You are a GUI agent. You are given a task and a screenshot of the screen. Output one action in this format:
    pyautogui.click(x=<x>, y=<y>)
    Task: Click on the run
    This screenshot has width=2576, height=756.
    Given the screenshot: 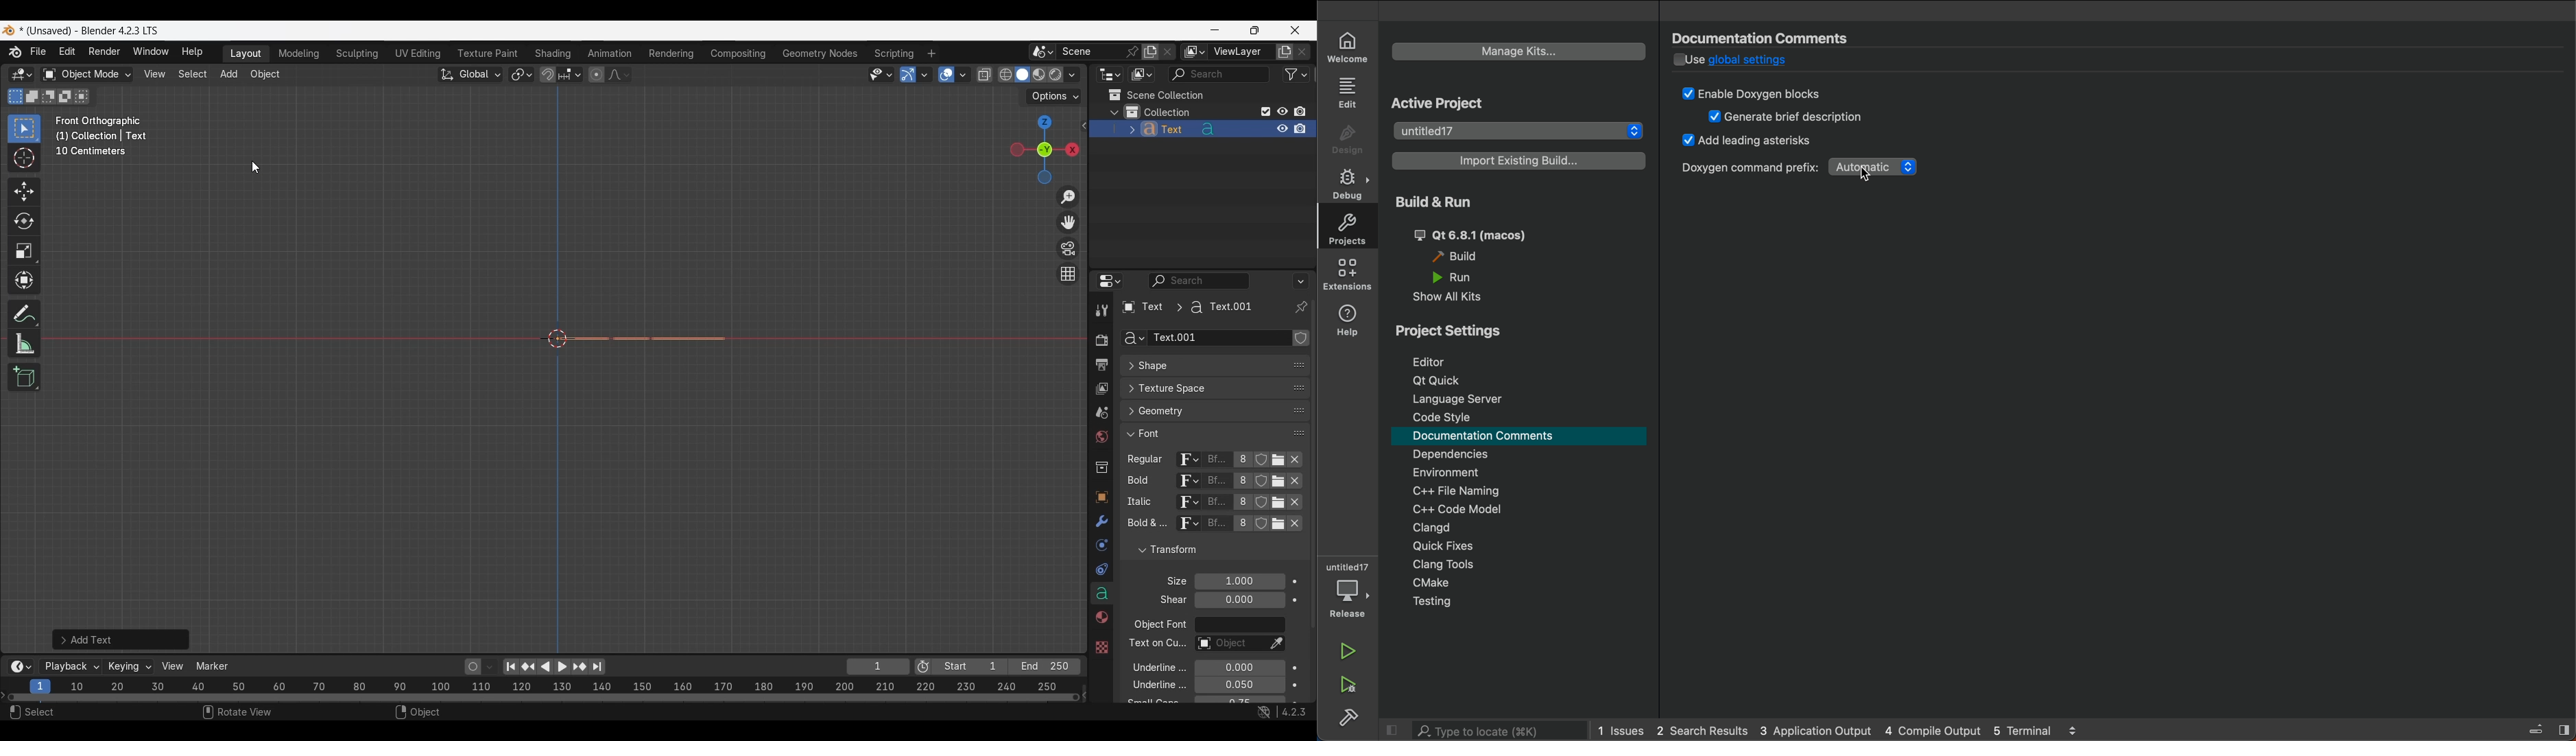 What is the action you would take?
    pyautogui.click(x=1469, y=276)
    